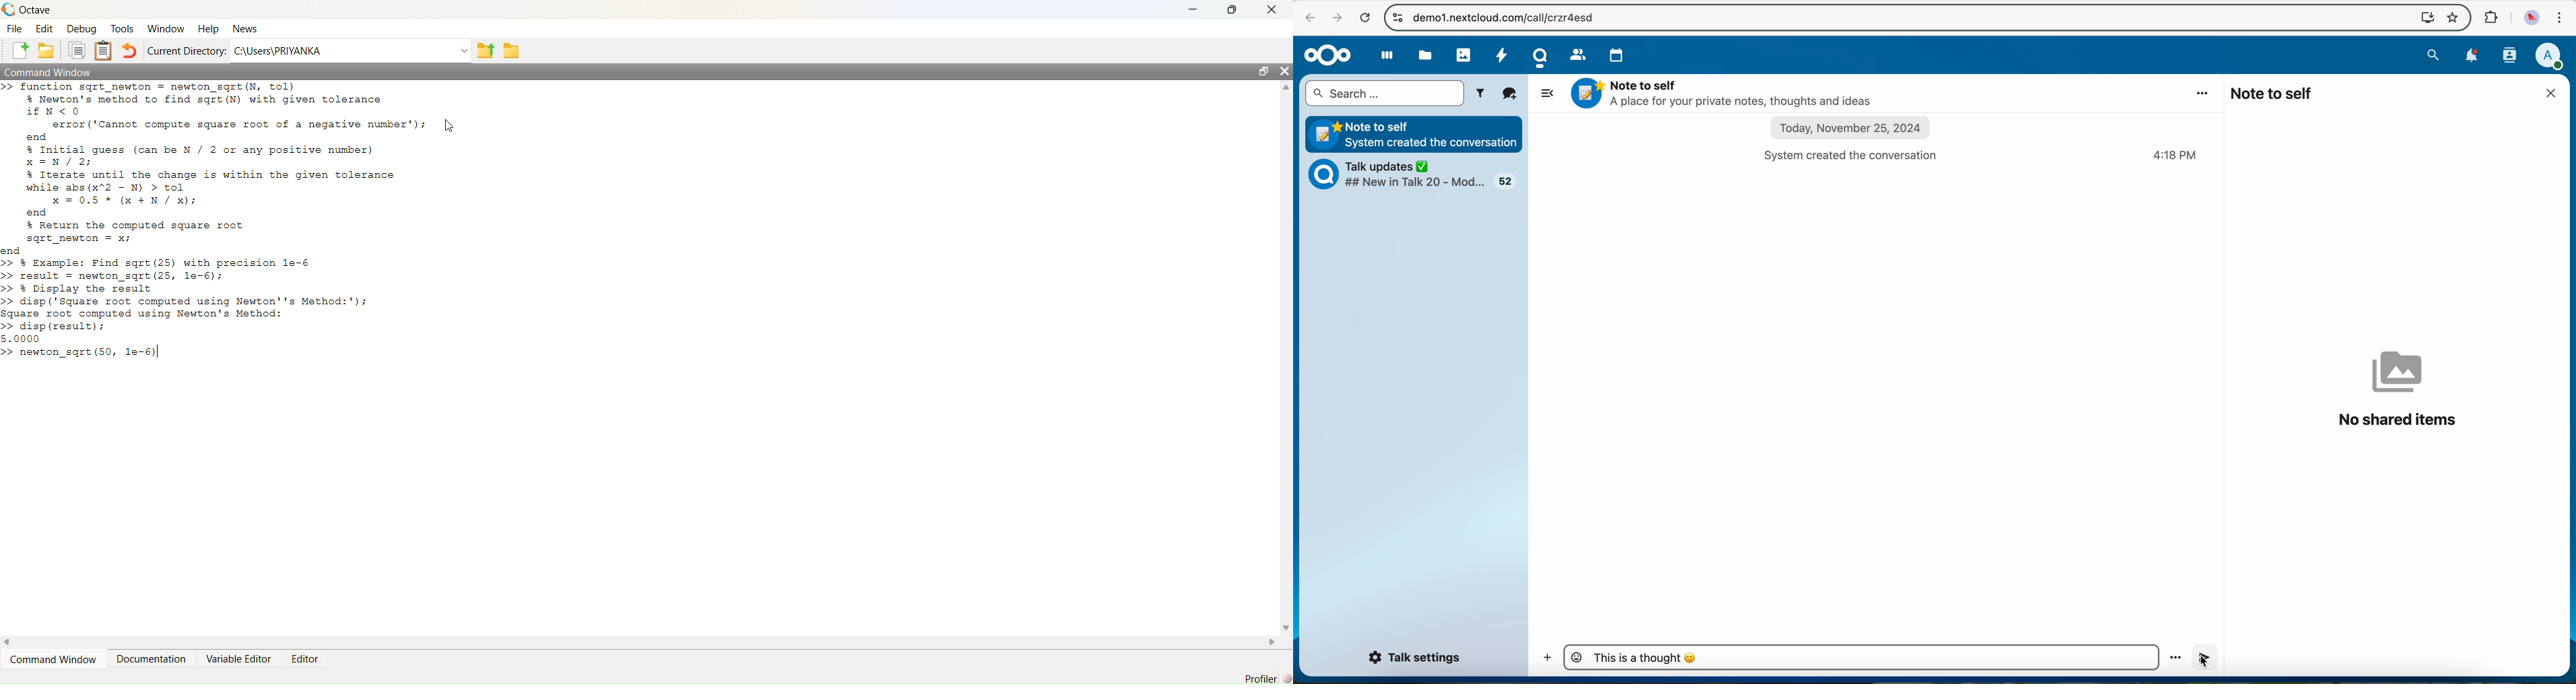  What do you see at coordinates (1725, 94) in the screenshot?
I see `Note to self` at bounding box center [1725, 94].